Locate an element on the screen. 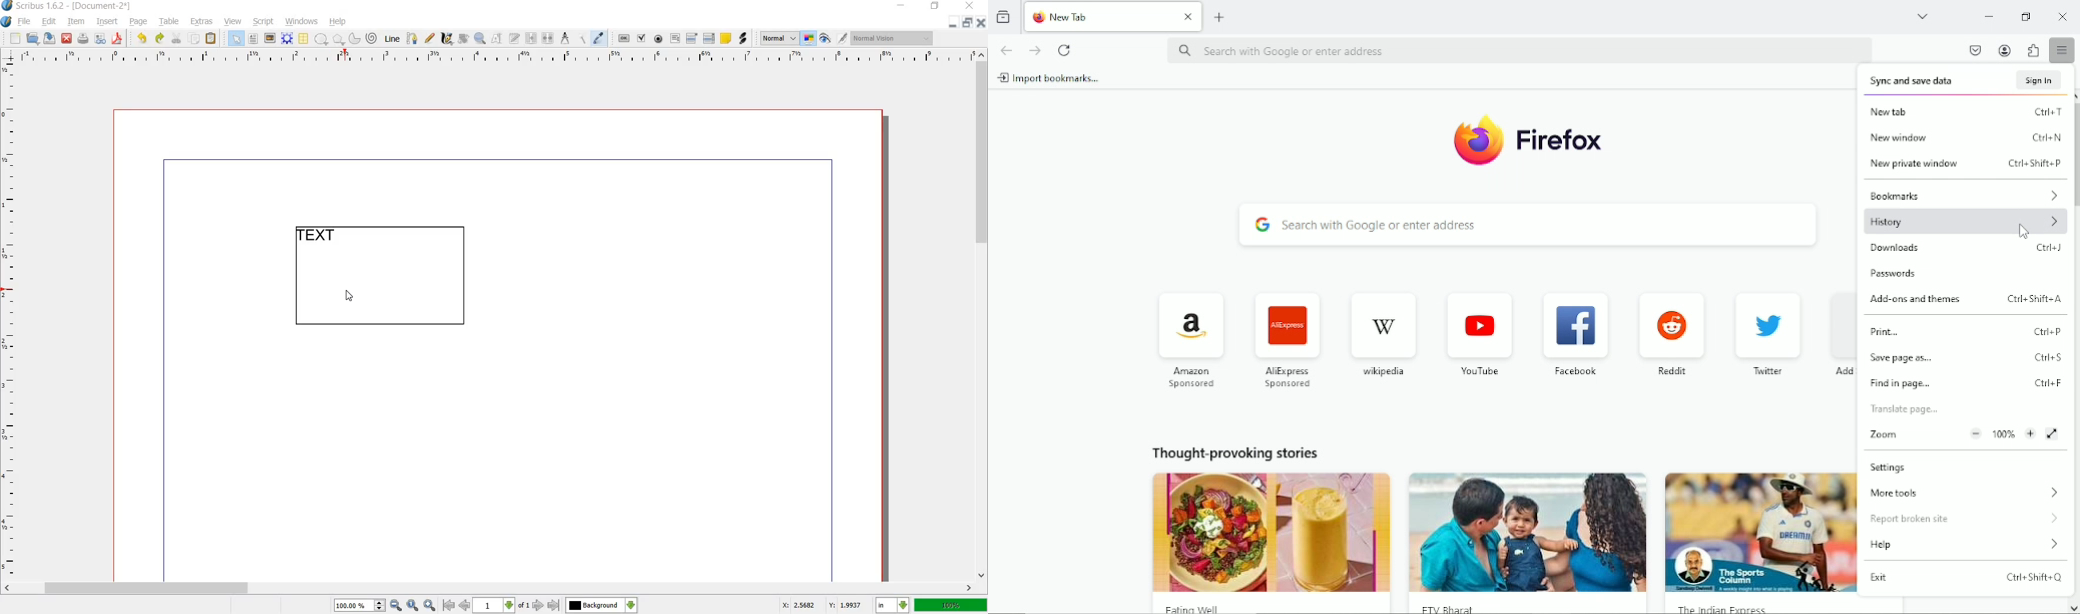 The width and height of the screenshot is (2100, 616). minimize is located at coordinates (953, 24).